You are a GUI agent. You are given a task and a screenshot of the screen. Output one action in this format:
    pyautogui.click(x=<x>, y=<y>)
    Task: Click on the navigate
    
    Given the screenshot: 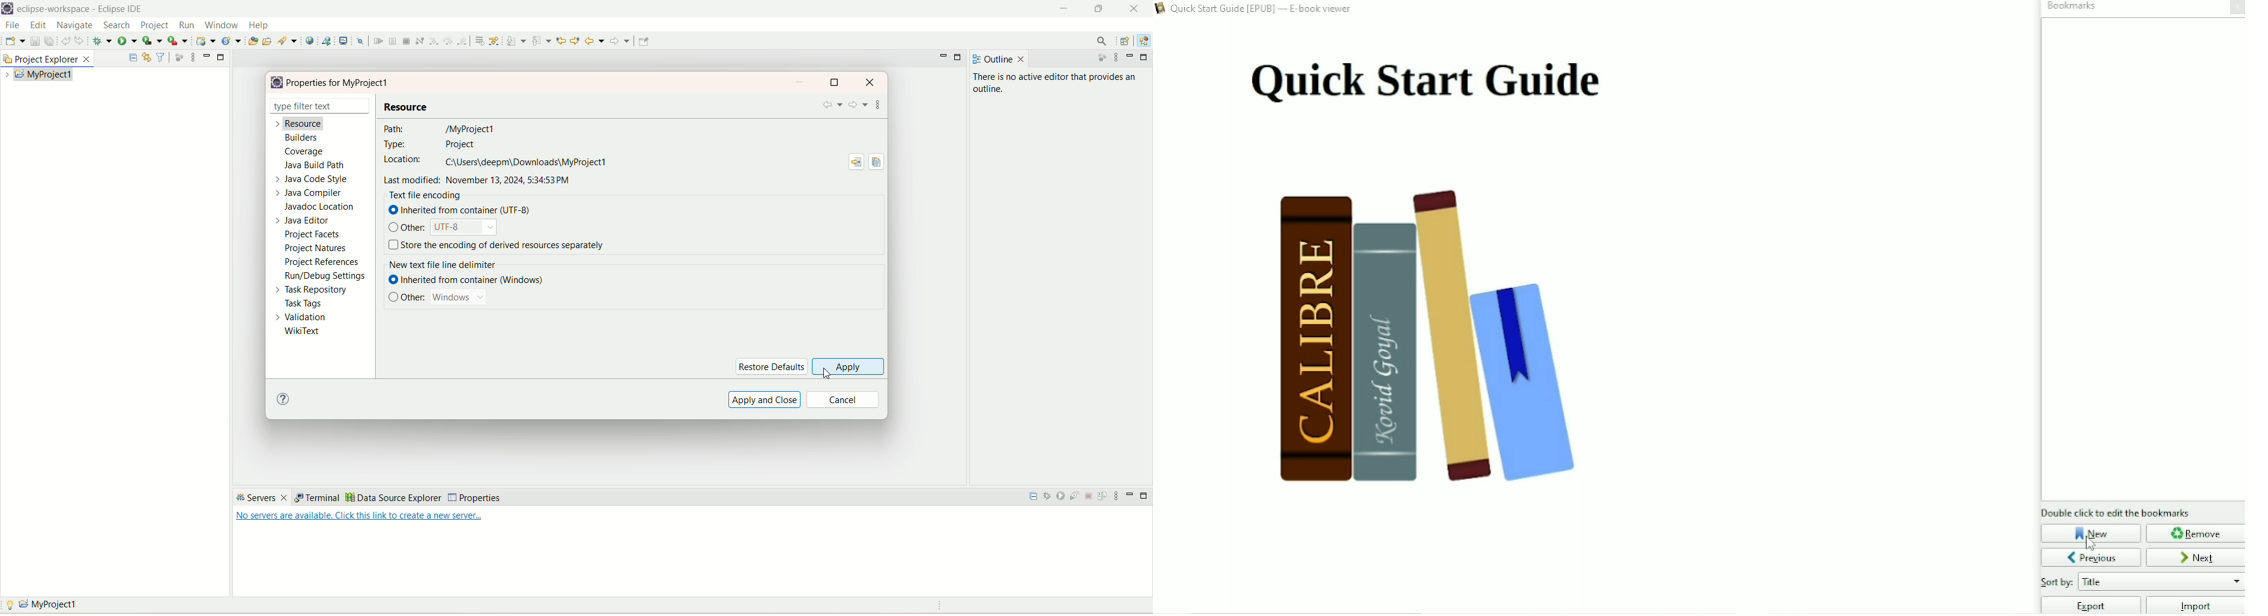 What is the action you would take?
    pyautogui.click(x=75, y=26)
    